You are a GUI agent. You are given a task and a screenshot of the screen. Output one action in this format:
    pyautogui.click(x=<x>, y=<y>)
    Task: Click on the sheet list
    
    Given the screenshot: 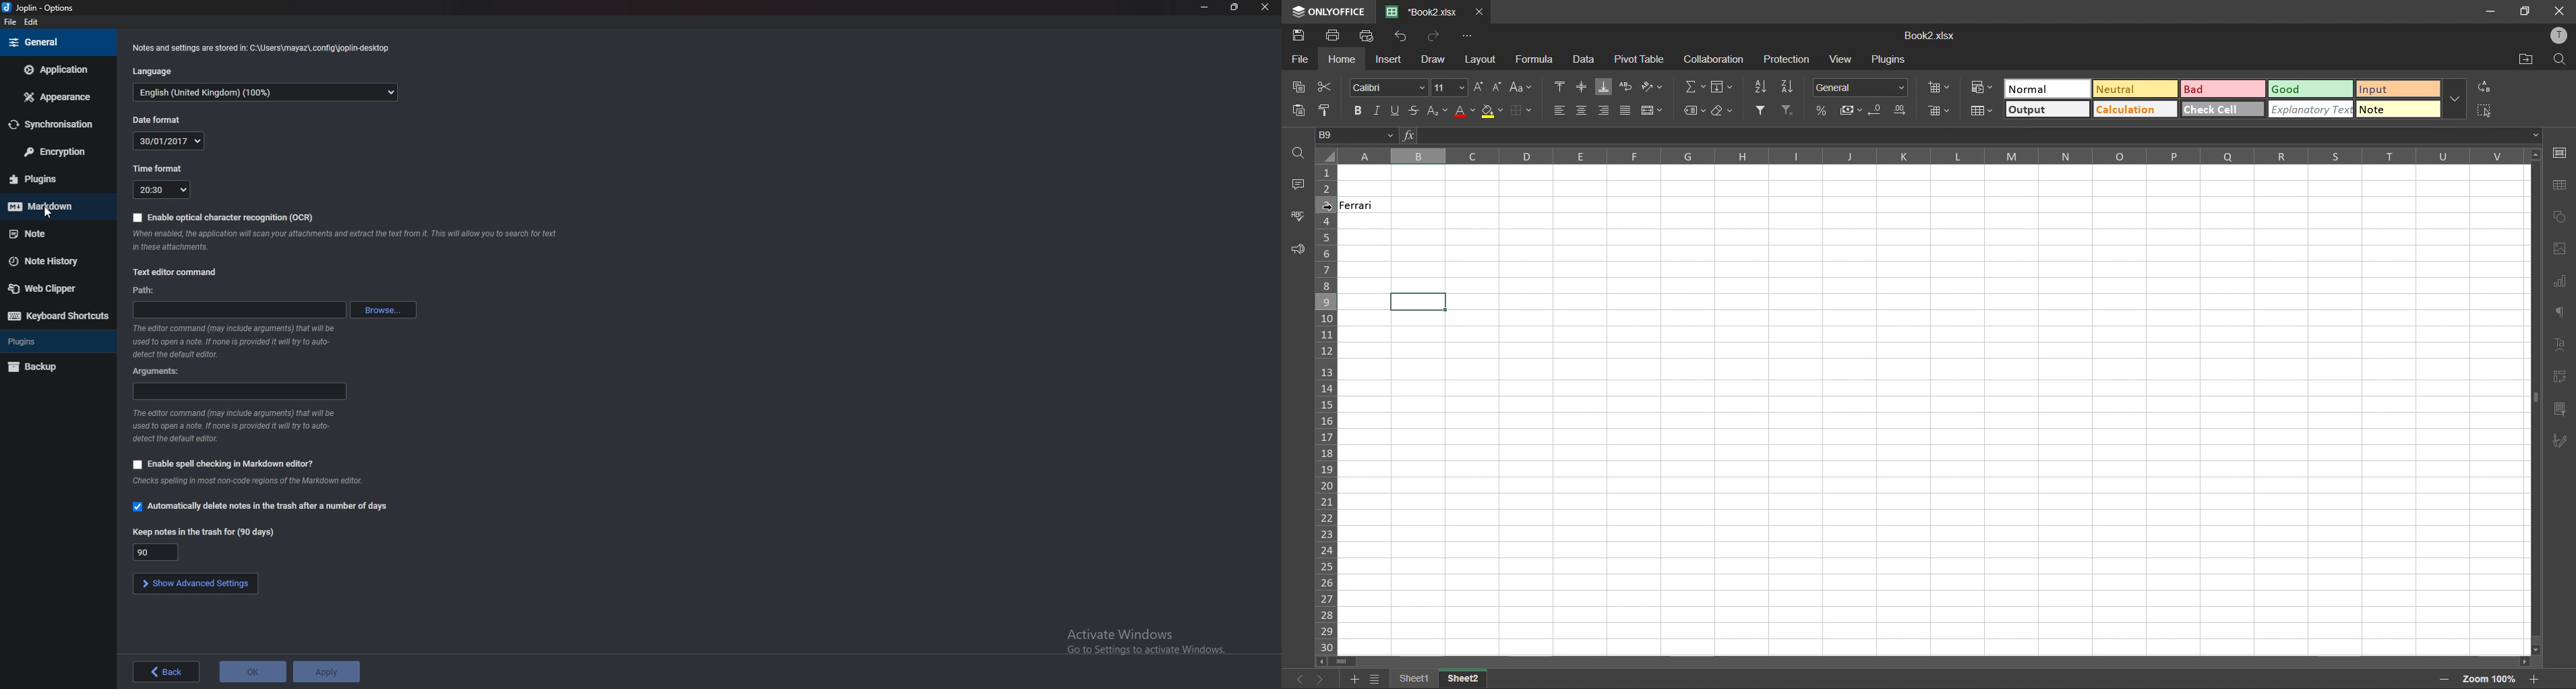 What is the action you would take?
    pyautogui.click(x=1376, y=679)
    